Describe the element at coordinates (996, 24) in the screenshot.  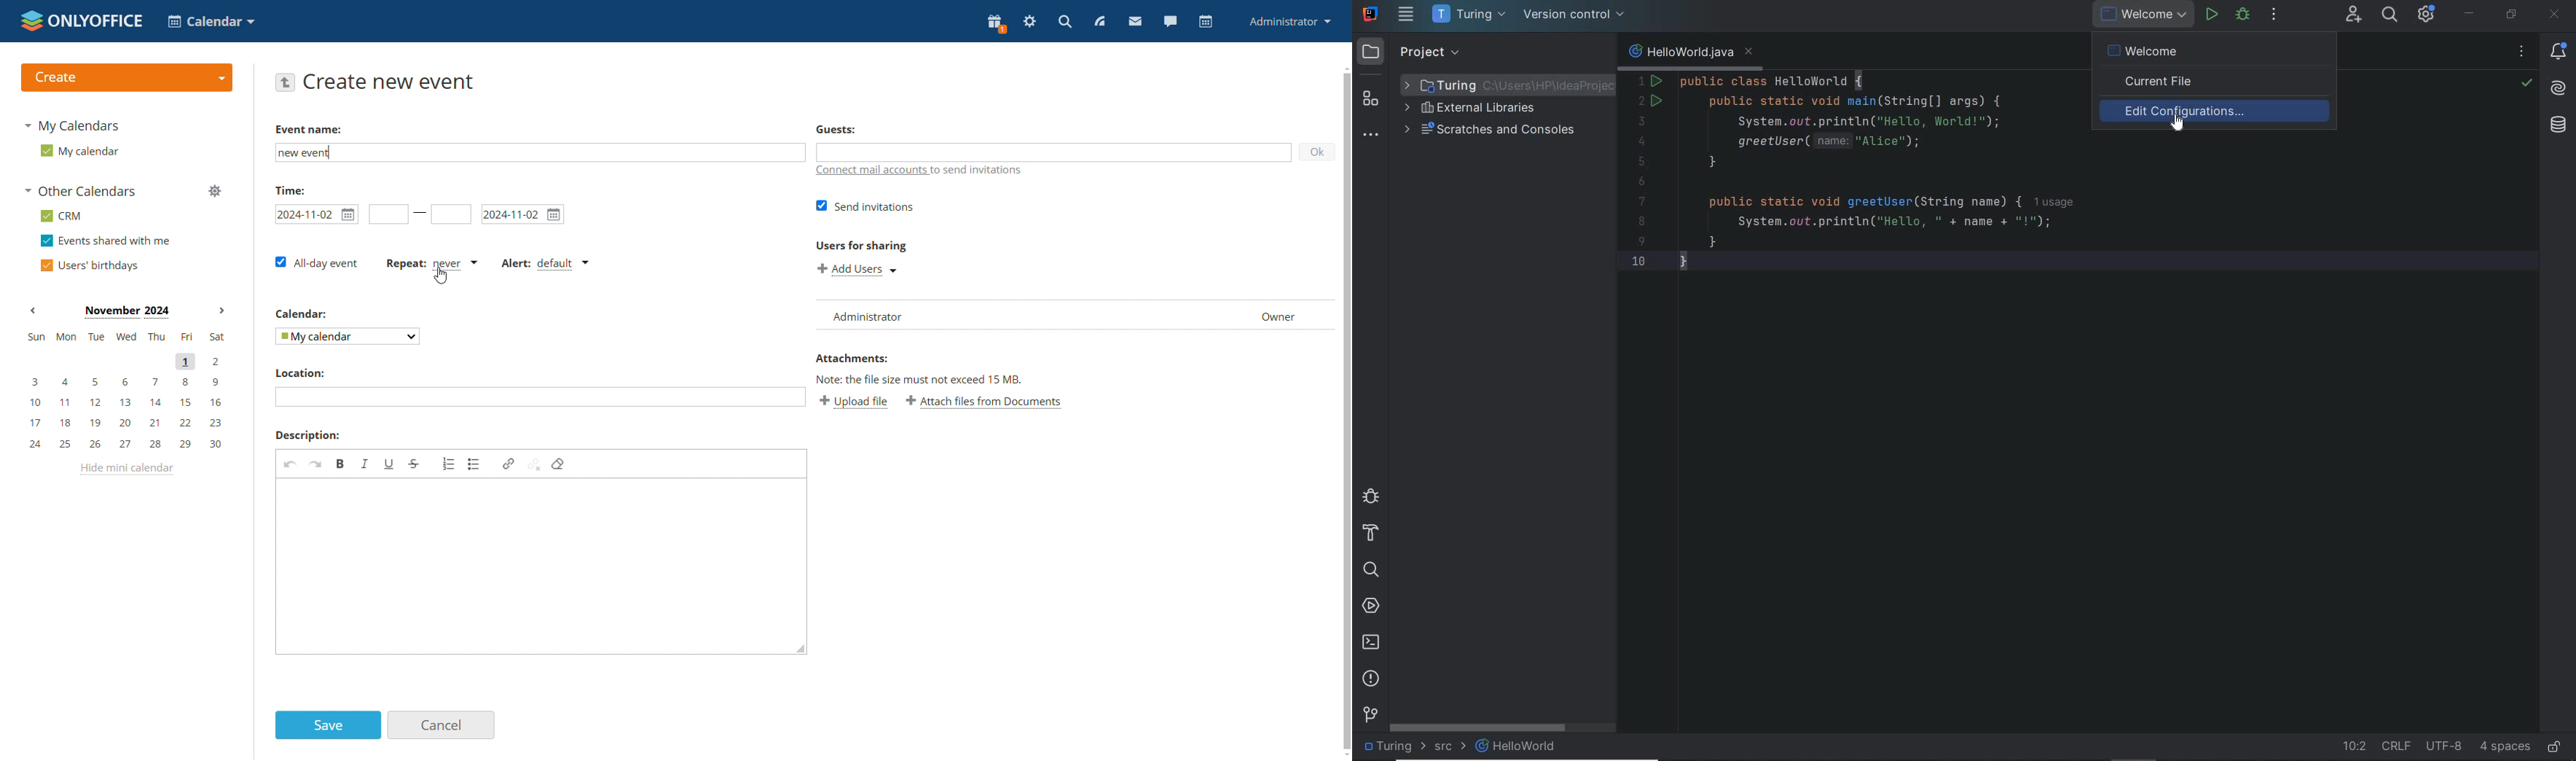
I see `present` at that location.